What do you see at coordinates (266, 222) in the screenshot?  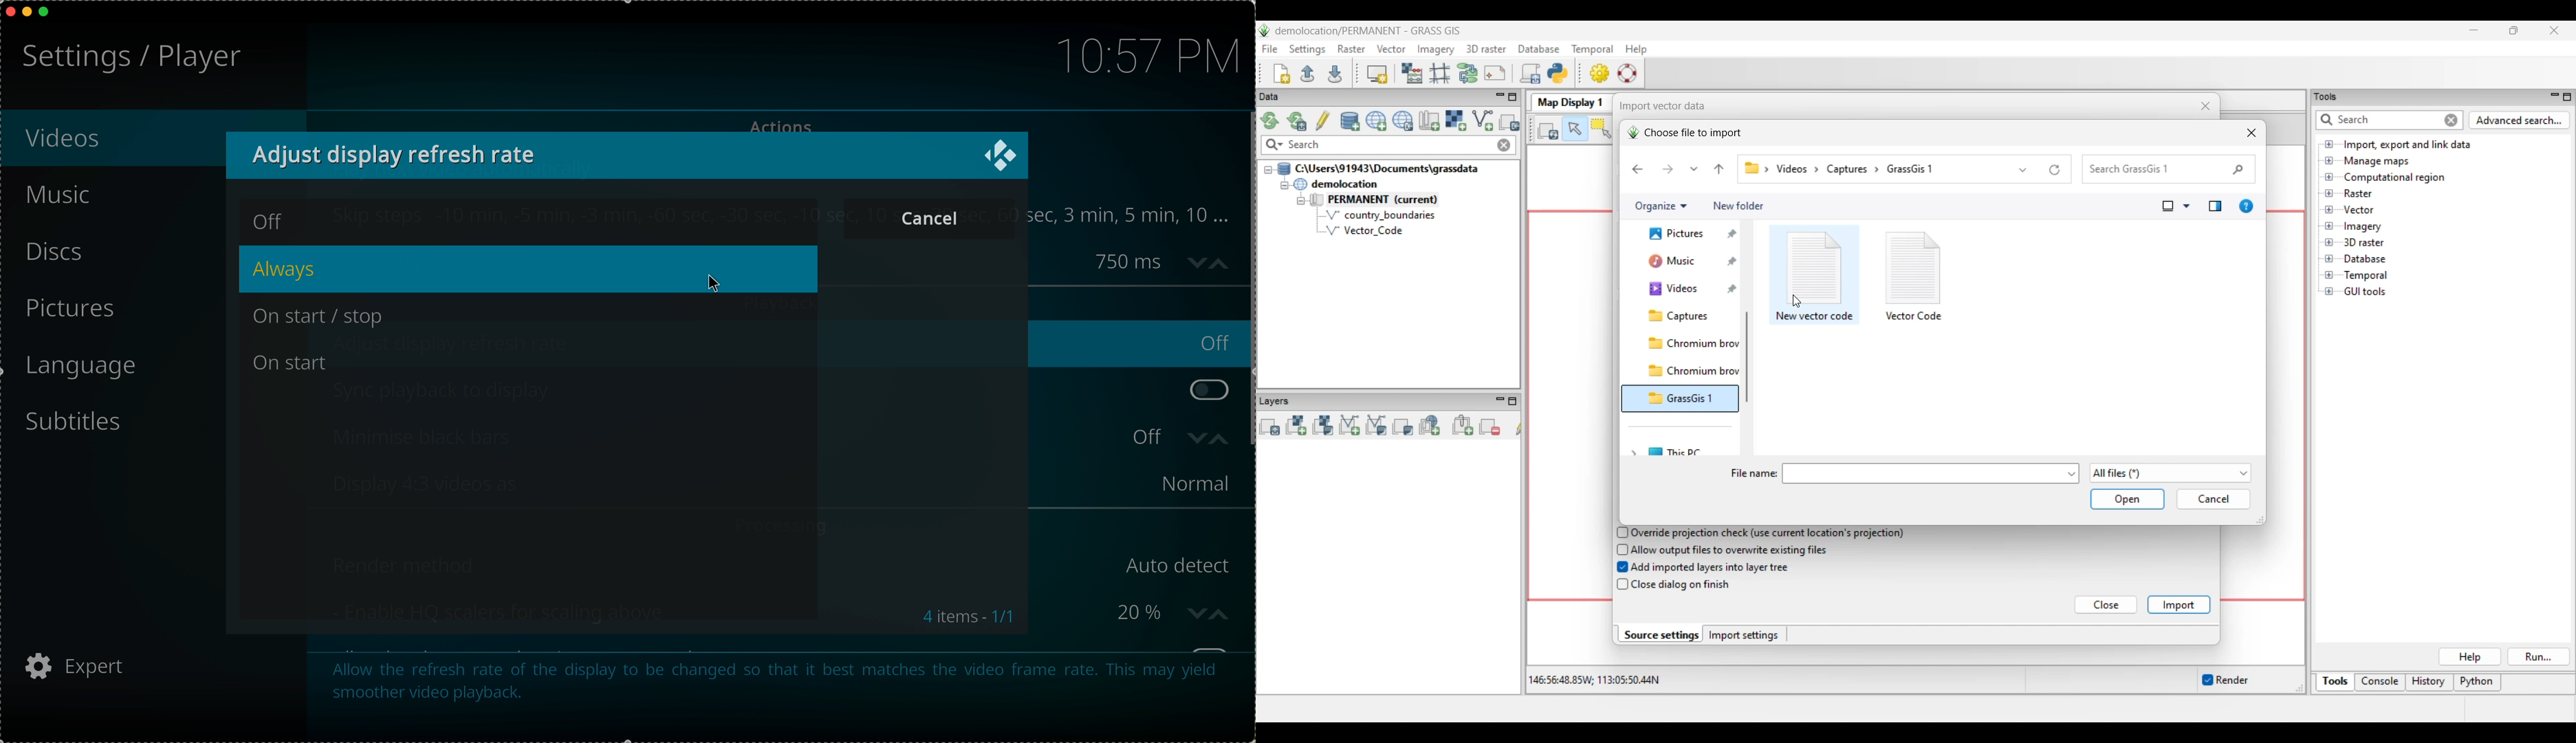 I see `off` at bounding box center [266, 222].